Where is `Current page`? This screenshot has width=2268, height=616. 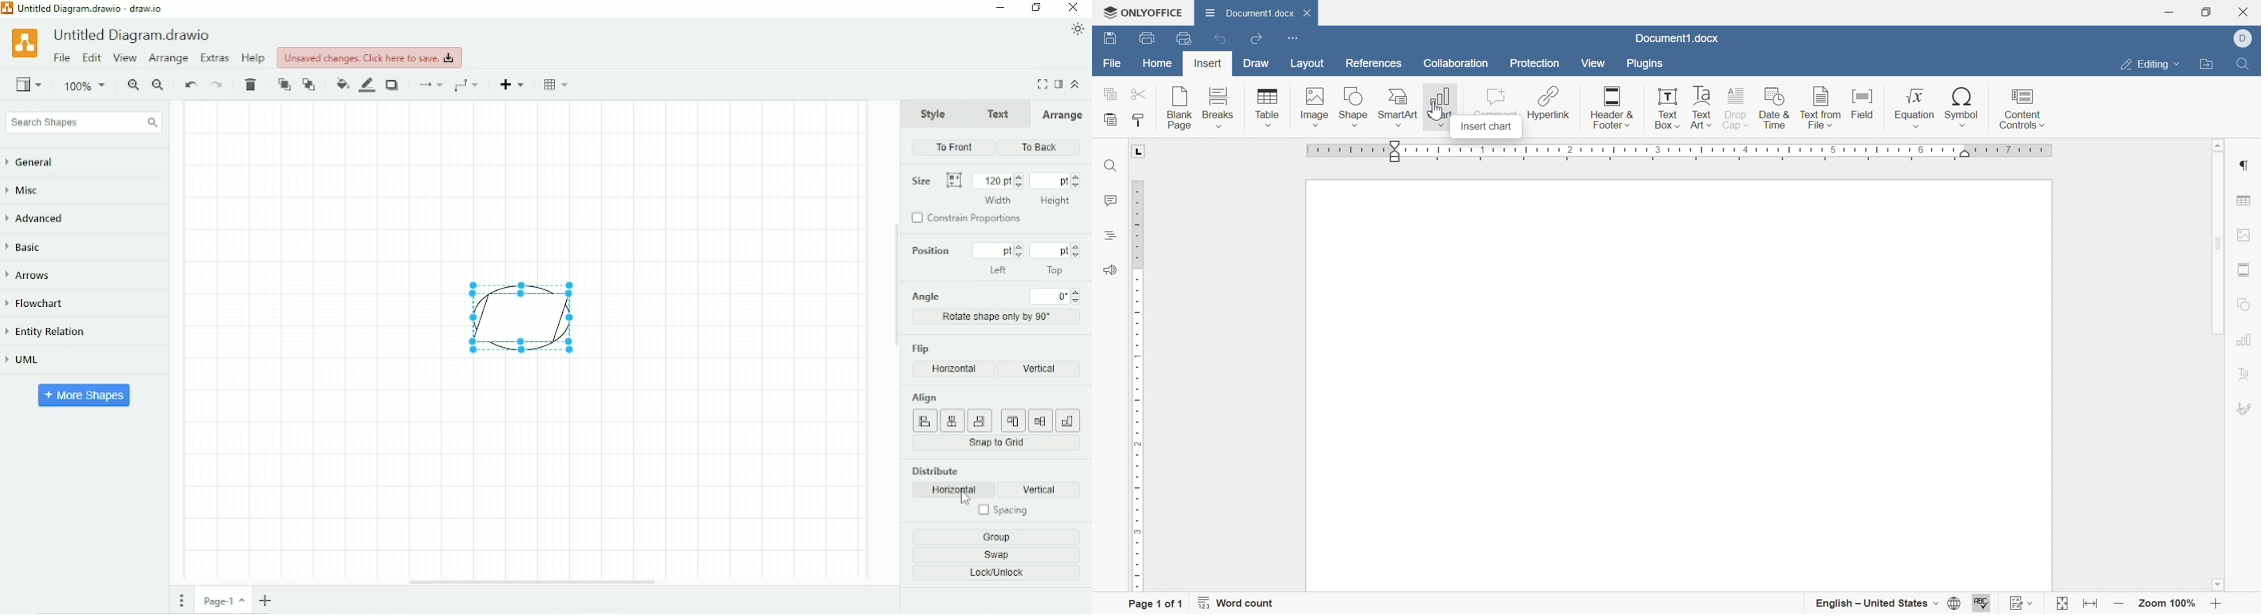
Current page is located at coordinates (224, 600).